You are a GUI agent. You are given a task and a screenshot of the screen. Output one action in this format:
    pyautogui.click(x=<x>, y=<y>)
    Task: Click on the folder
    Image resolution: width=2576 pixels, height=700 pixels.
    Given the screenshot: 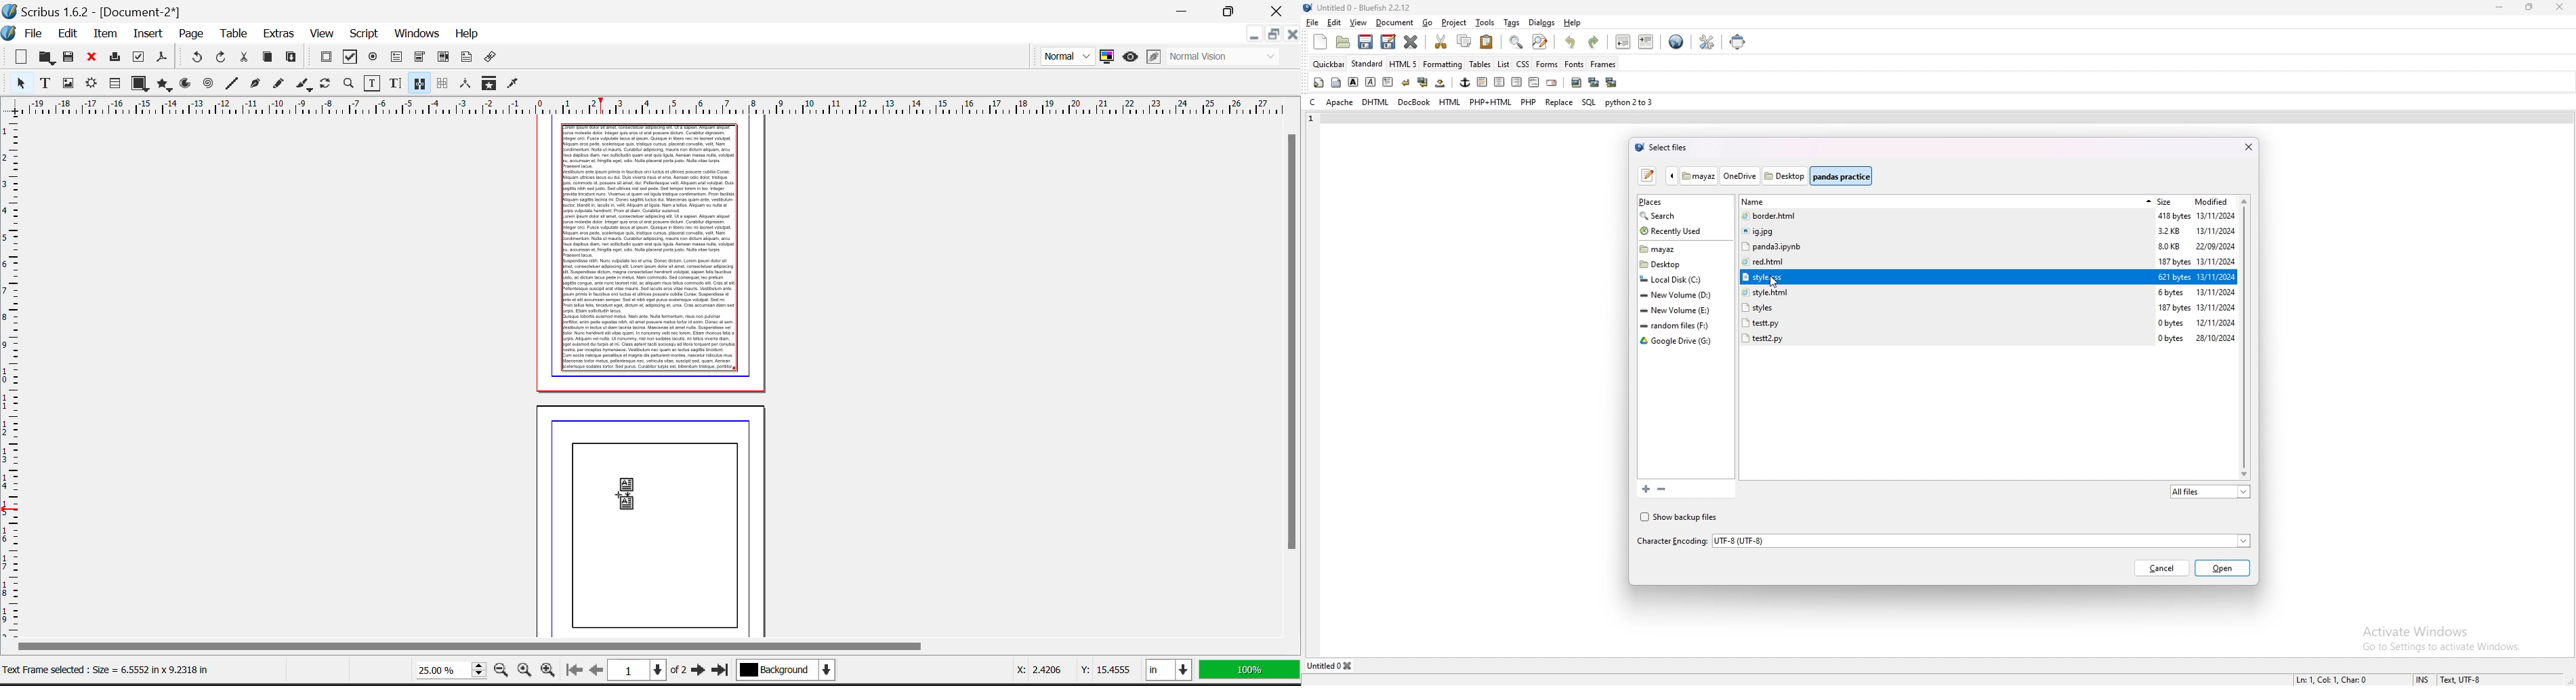 What is the action you would take?
    pyautogui.click(x=1682, y=250)
    